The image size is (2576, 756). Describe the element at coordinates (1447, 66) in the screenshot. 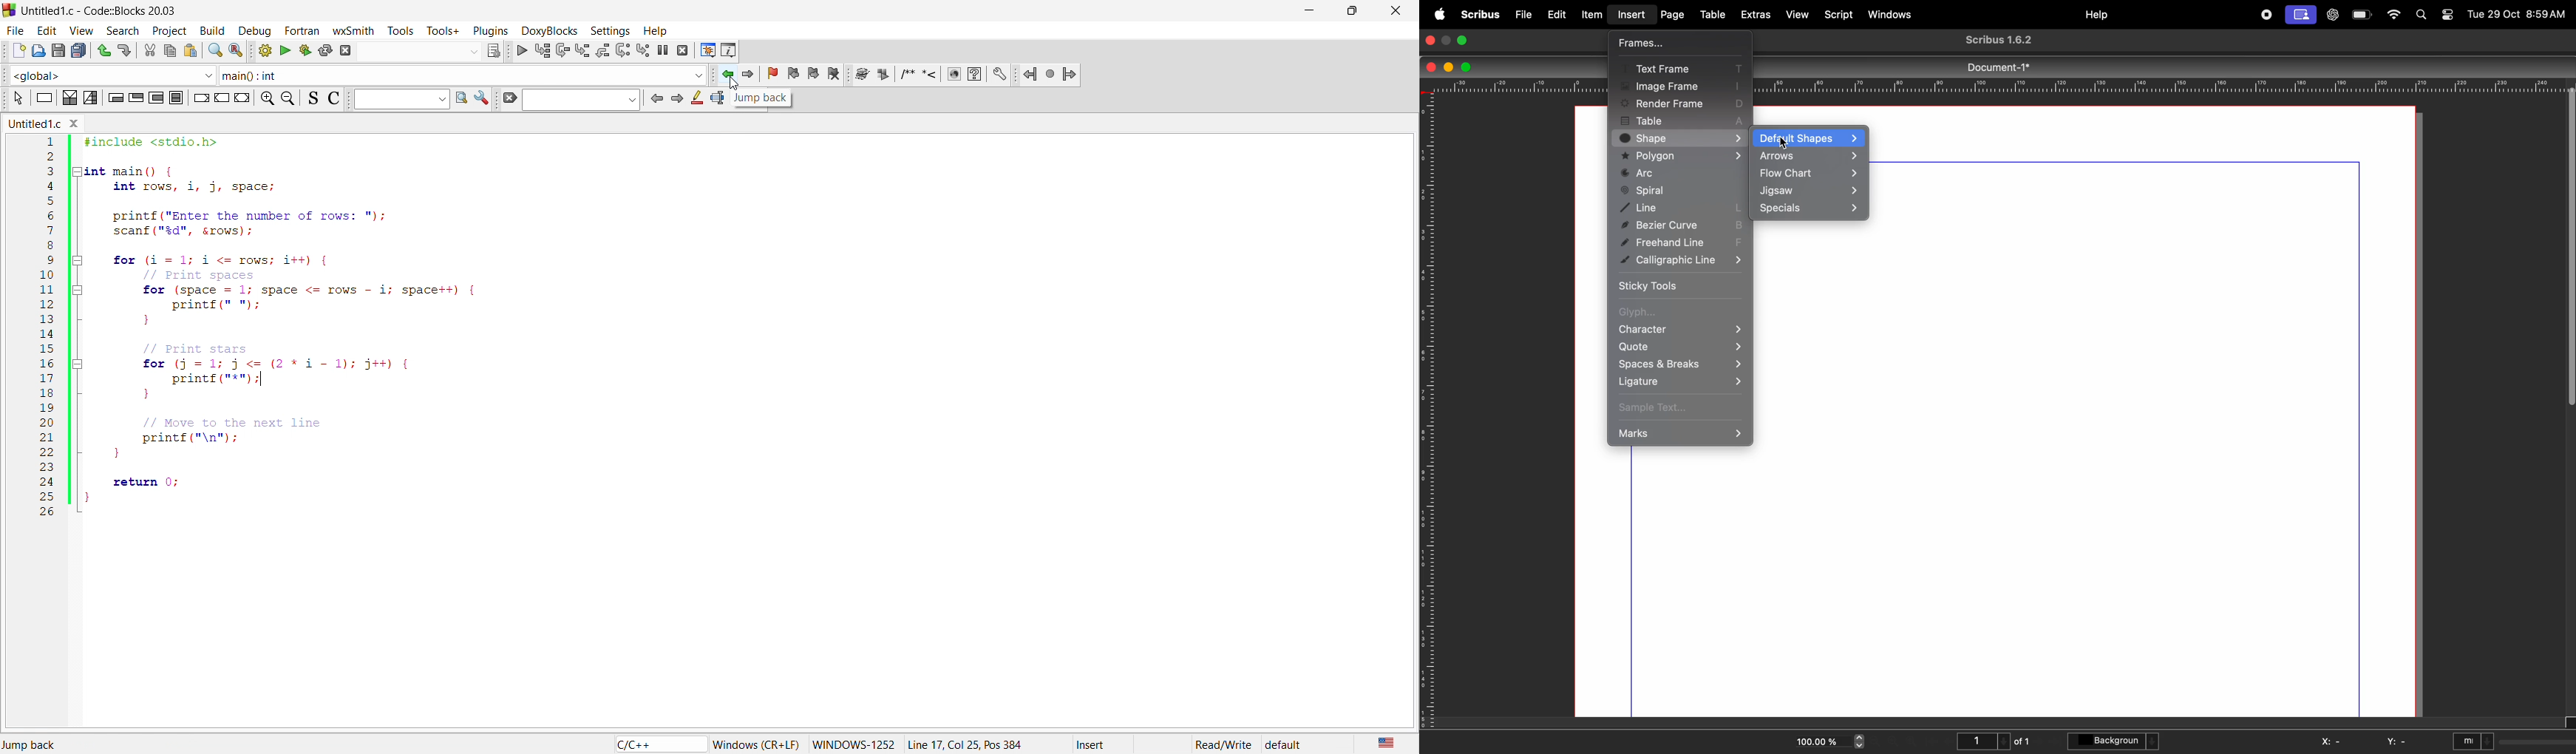

I see `minimize` at that location.